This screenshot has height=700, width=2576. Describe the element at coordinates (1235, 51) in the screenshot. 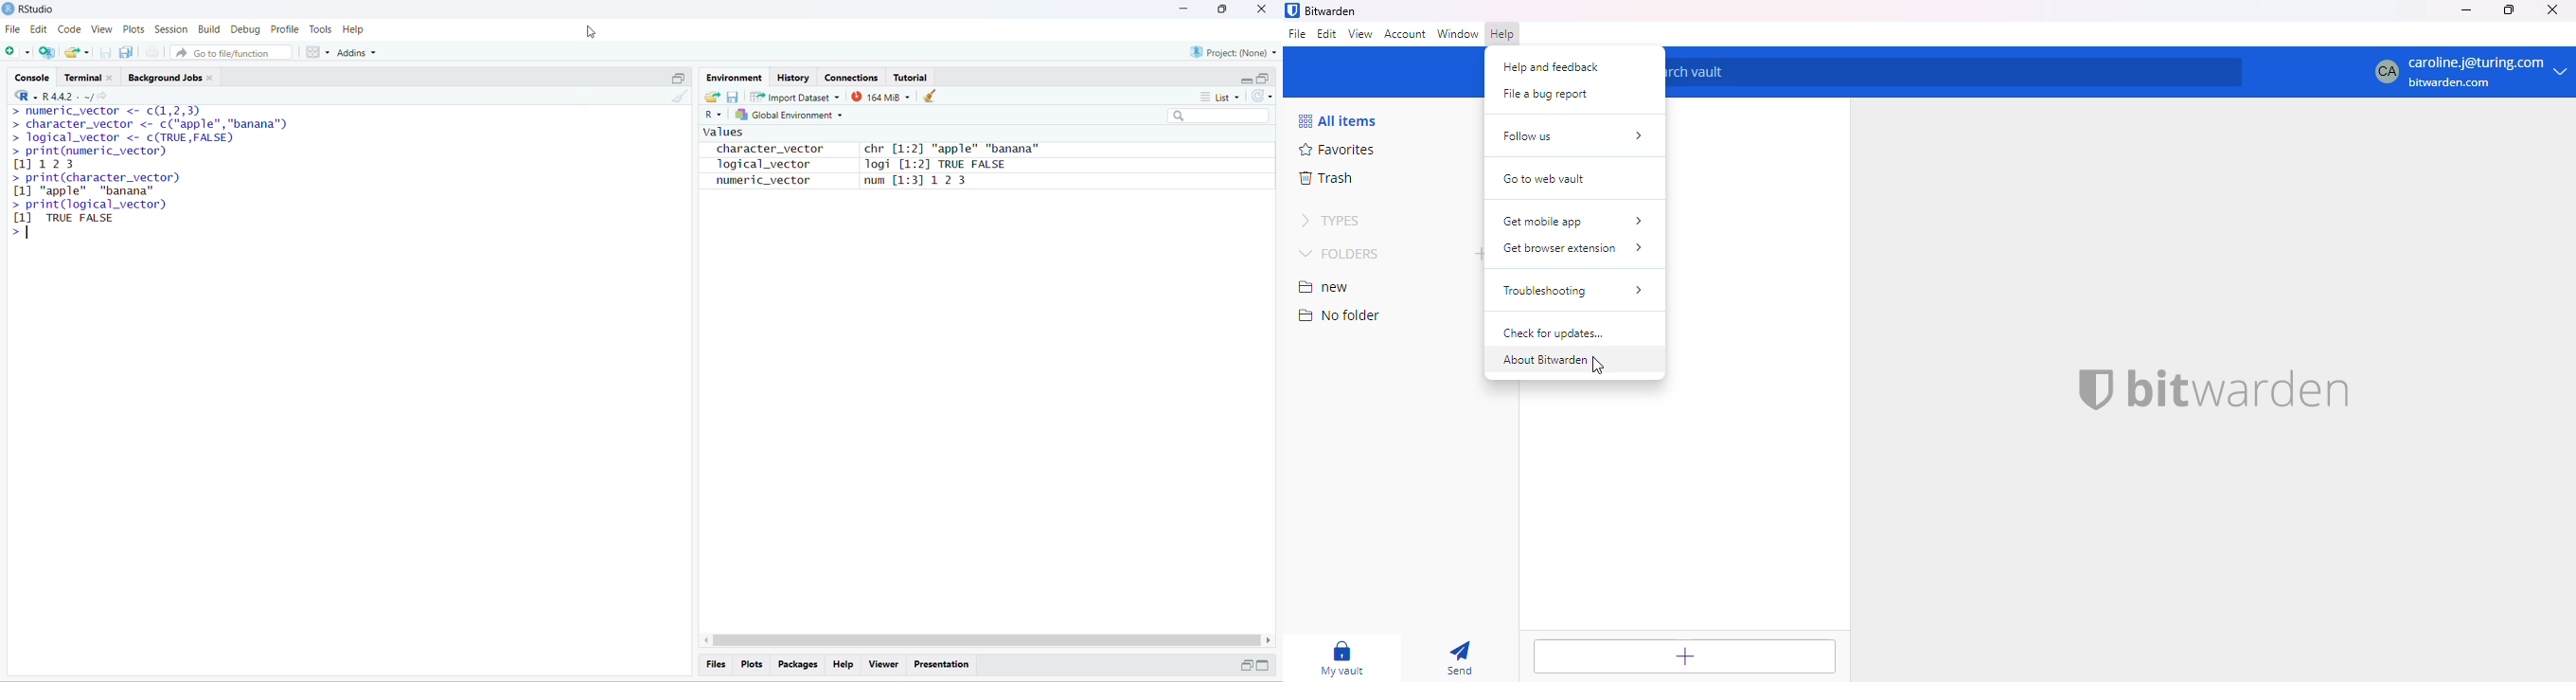

I see `Project: (None)` at that location.